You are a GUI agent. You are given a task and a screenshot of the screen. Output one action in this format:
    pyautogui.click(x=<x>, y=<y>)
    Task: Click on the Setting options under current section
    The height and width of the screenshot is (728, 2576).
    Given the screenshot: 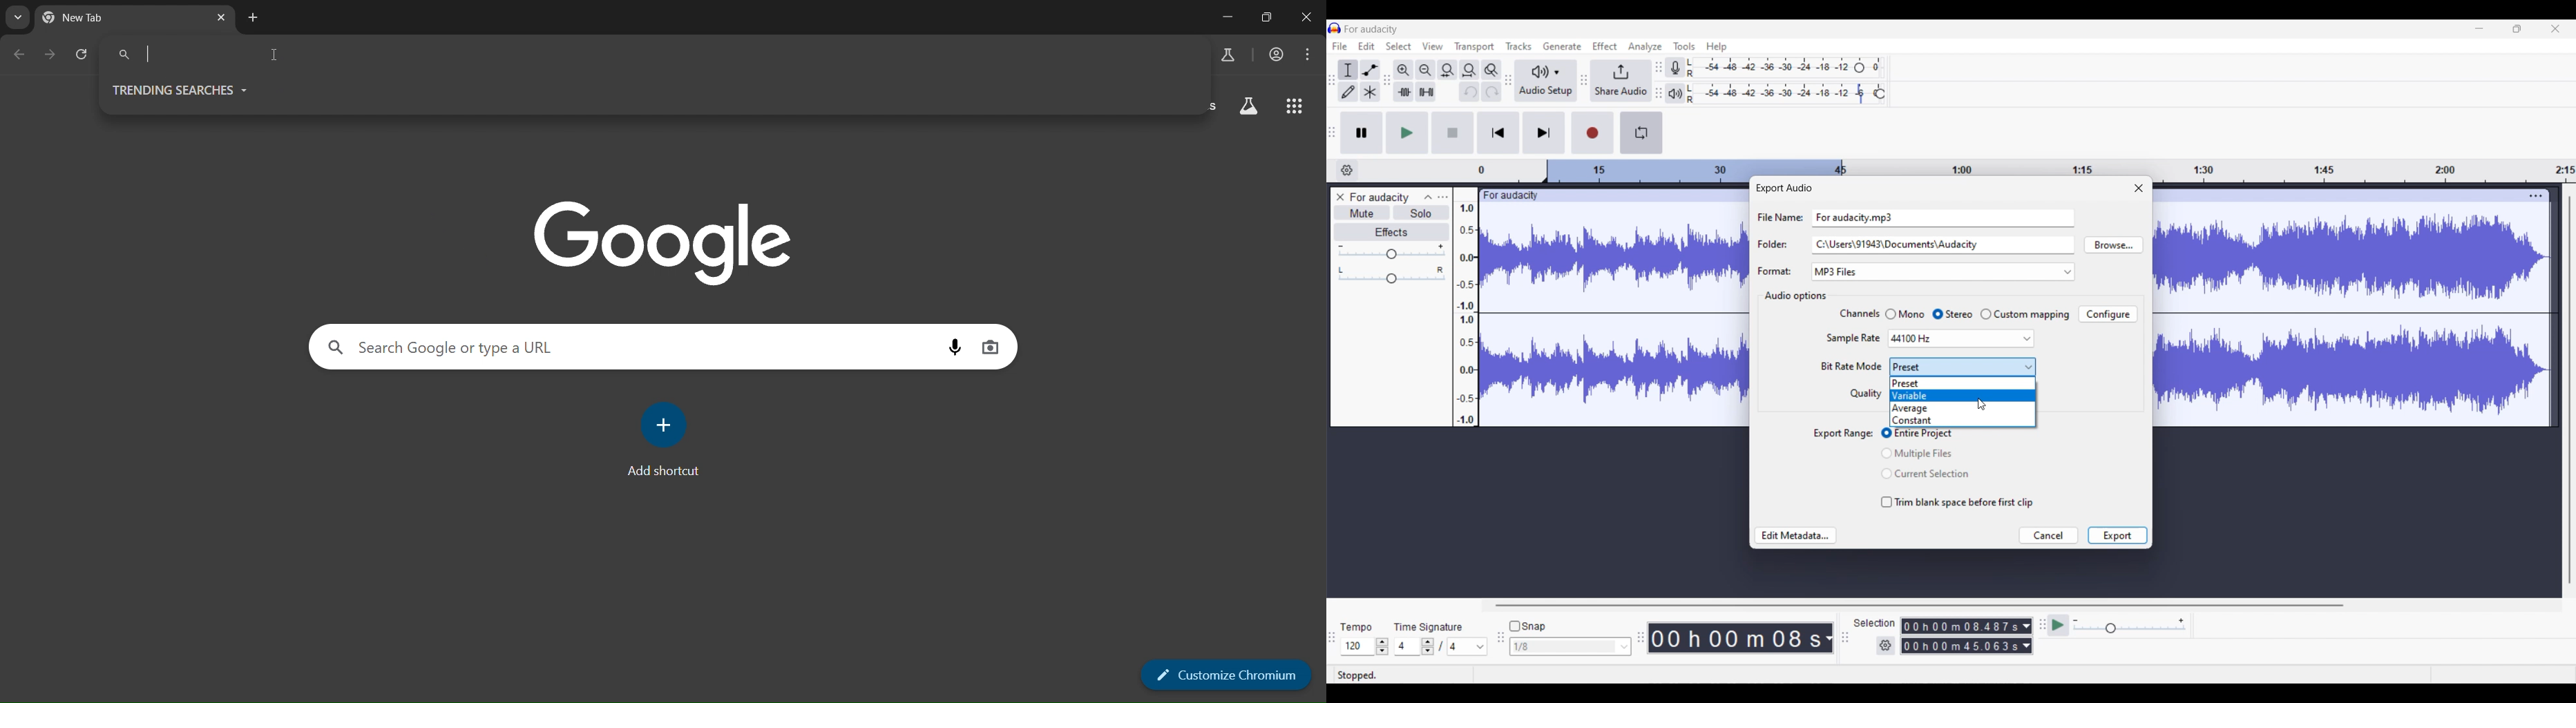 What is the action you would take?
    pyautogui.click(x=1850, y=354)
    